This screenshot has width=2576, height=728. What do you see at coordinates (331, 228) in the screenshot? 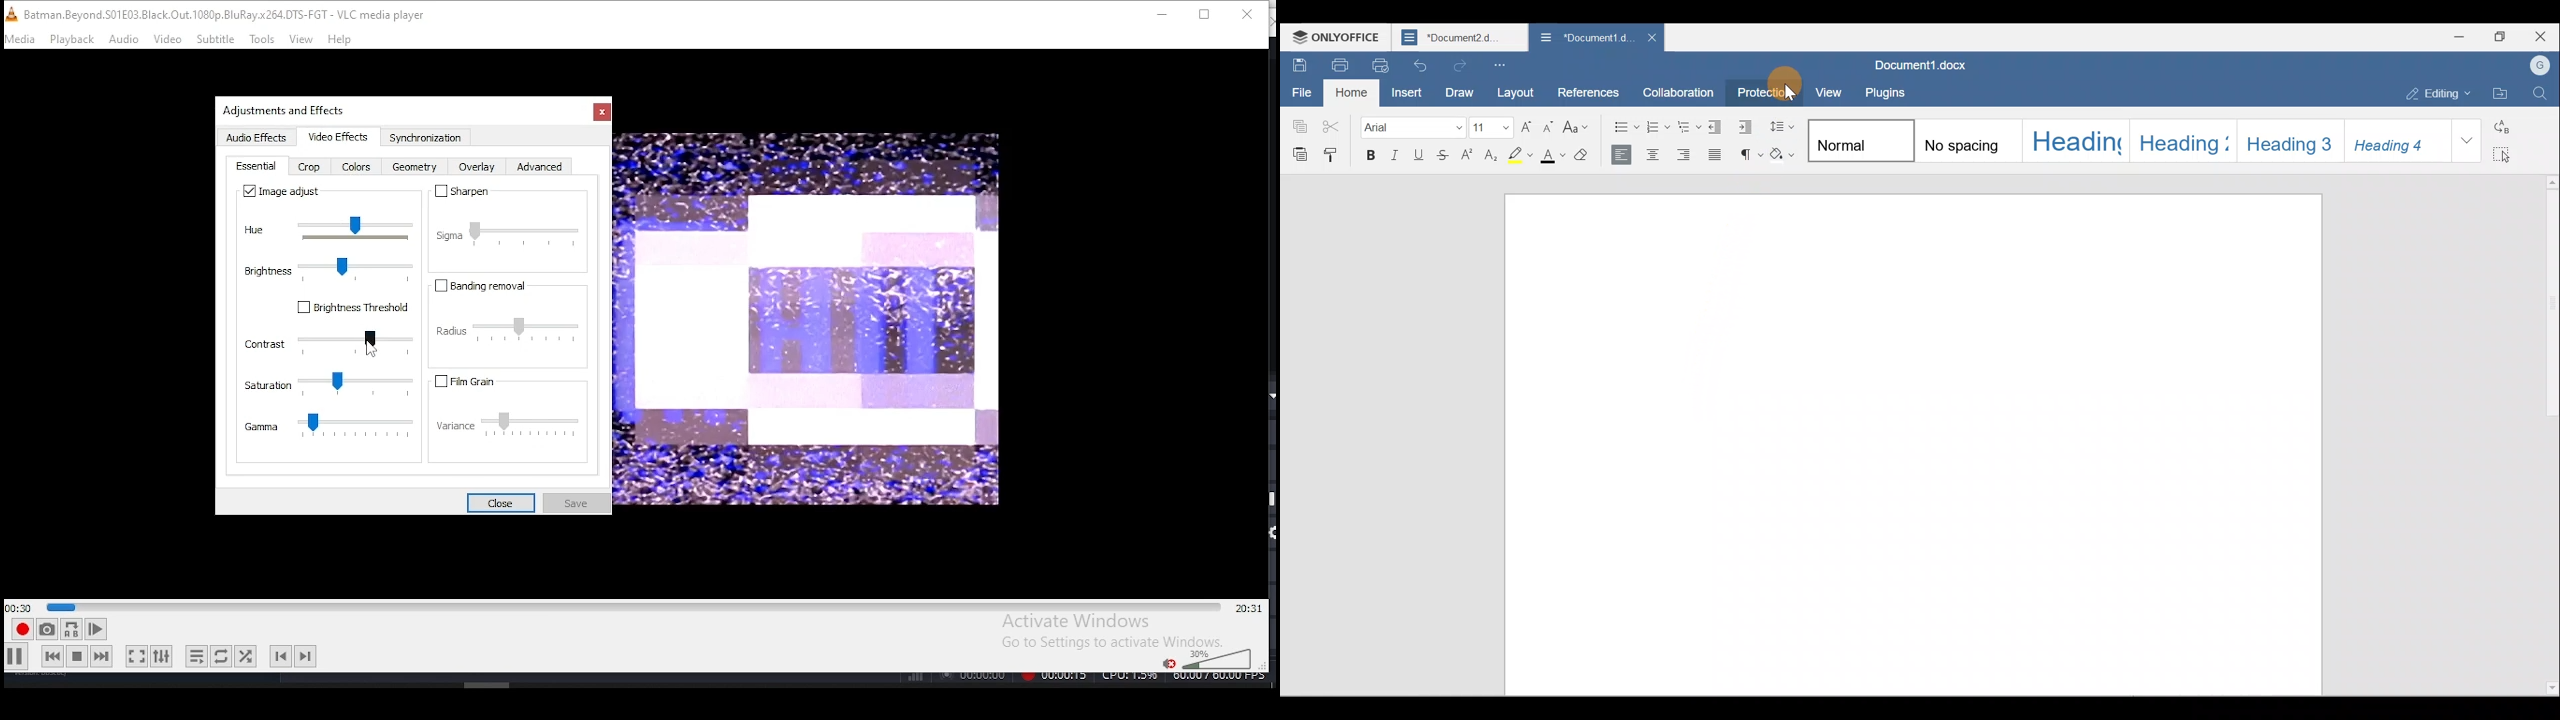
I see `hue slider` at bounding box center [331, 228].